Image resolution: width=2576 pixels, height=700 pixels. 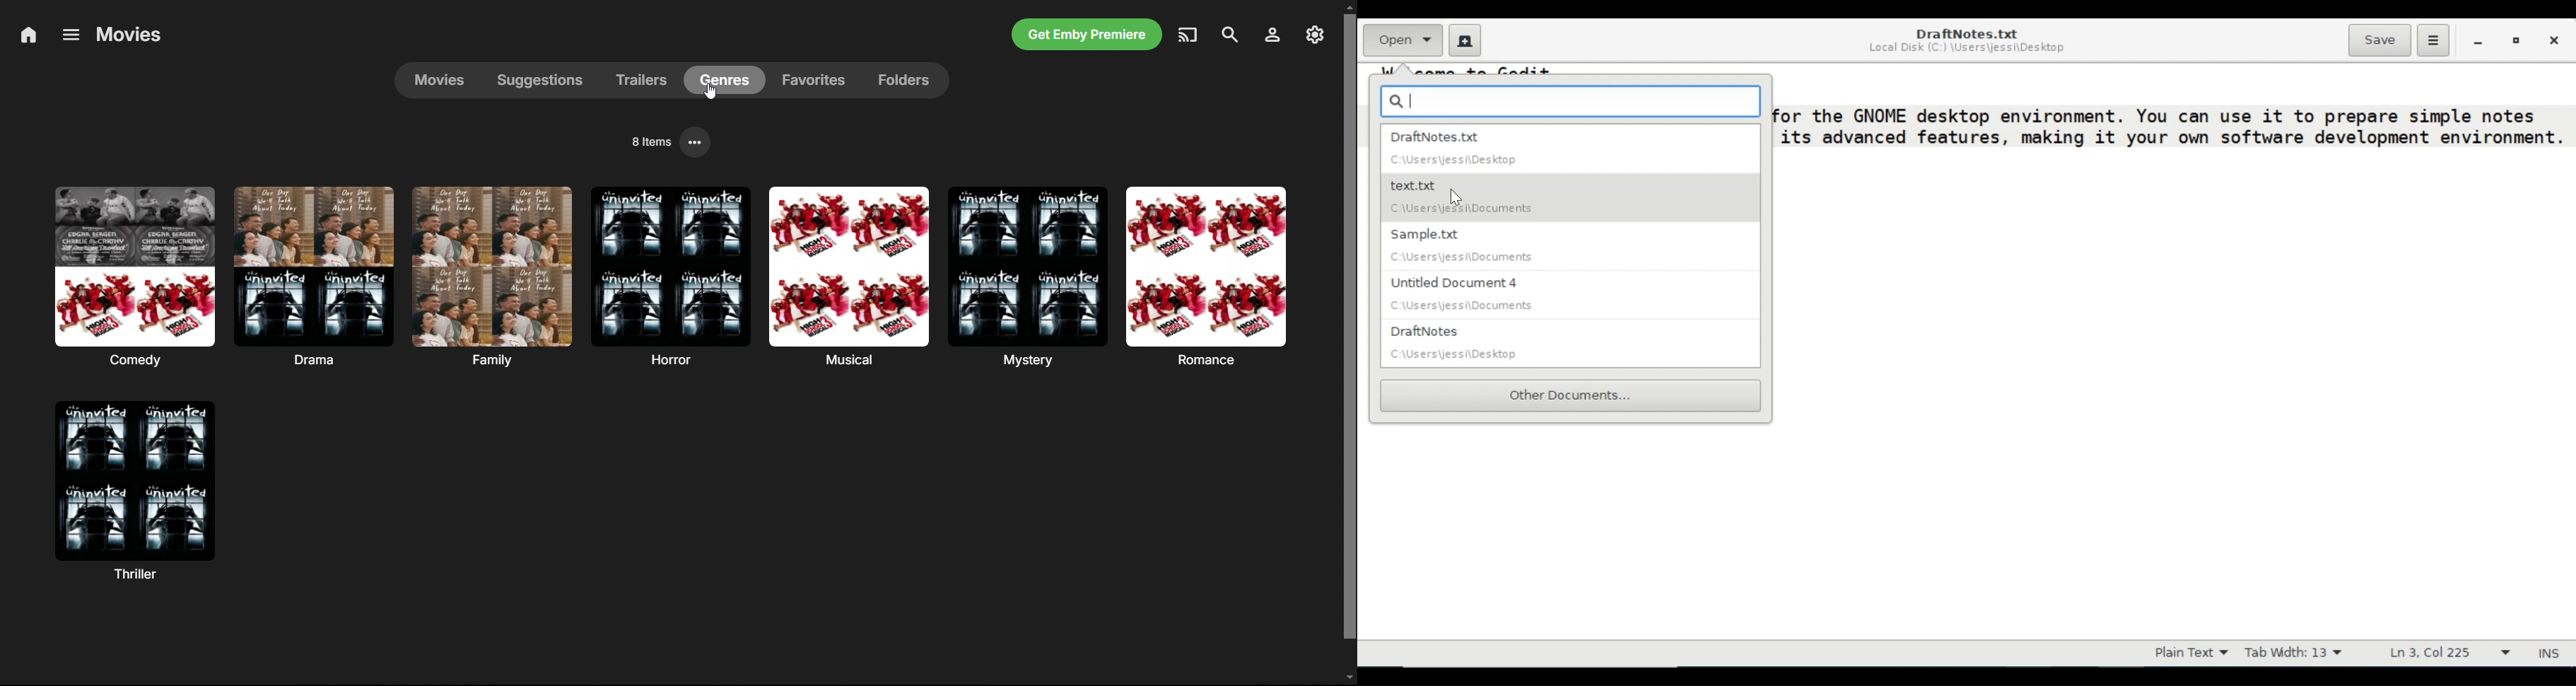 I want to click on horror, so click(x=669, y=276).